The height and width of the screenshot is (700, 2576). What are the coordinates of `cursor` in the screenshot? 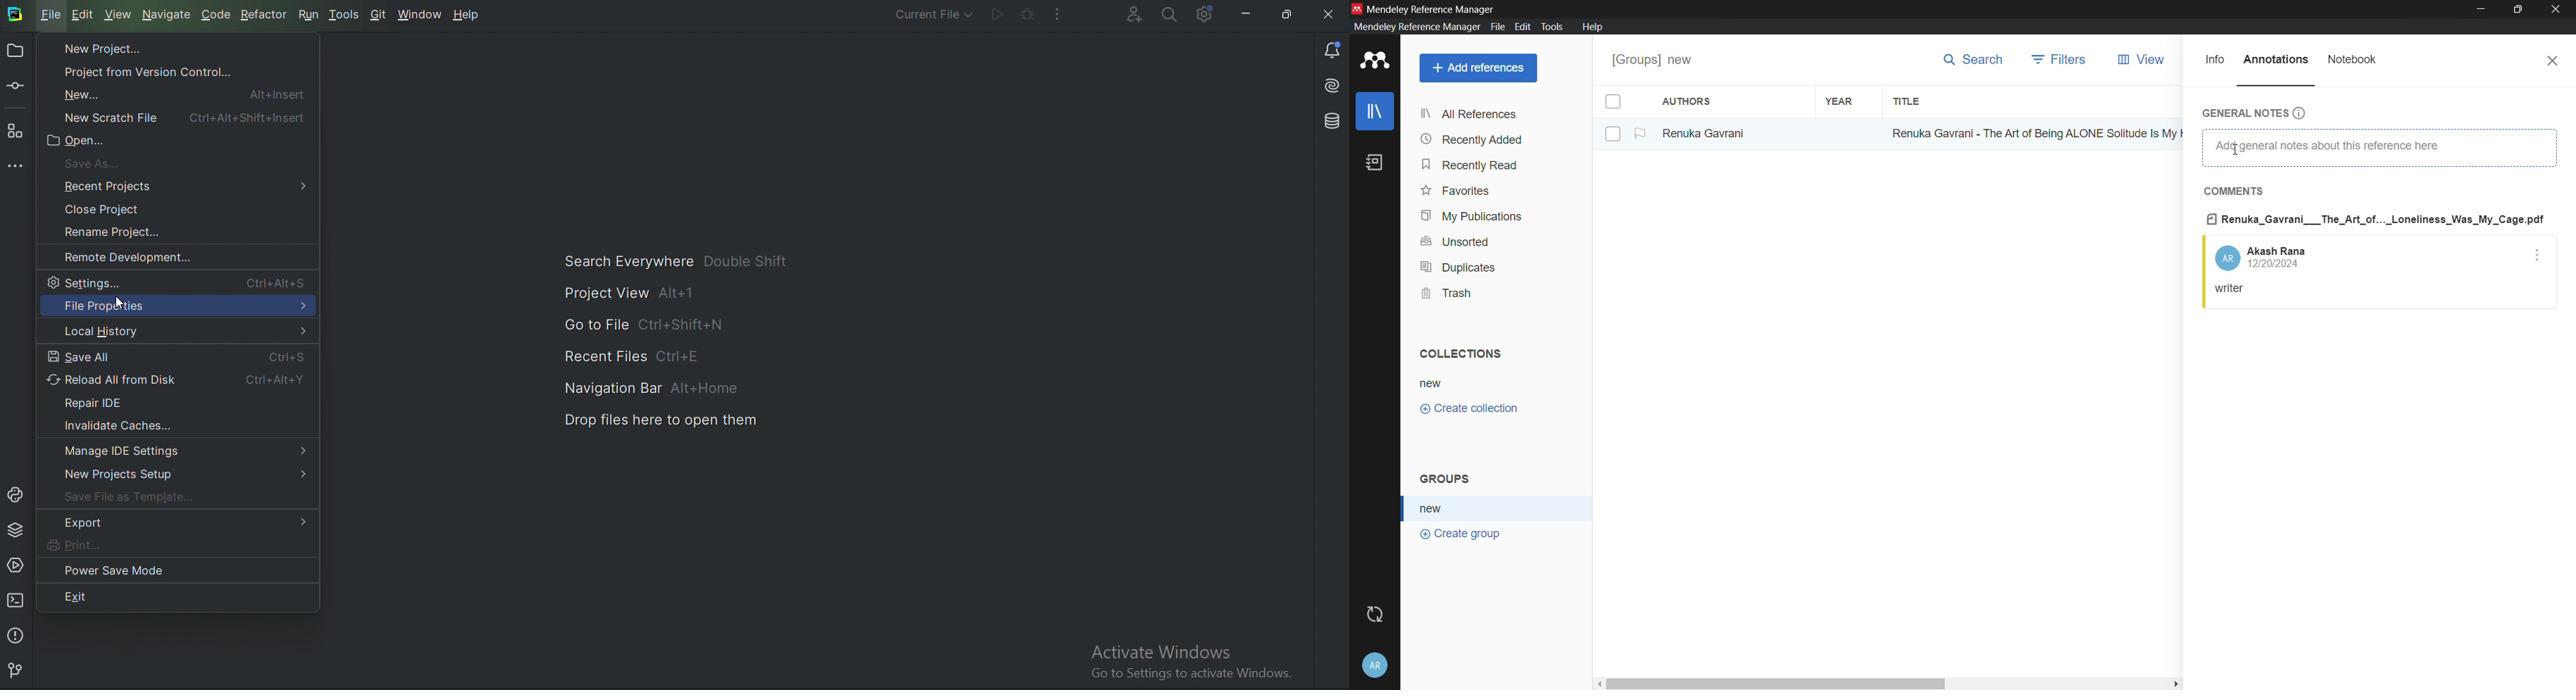 It's located at (2236, 148).